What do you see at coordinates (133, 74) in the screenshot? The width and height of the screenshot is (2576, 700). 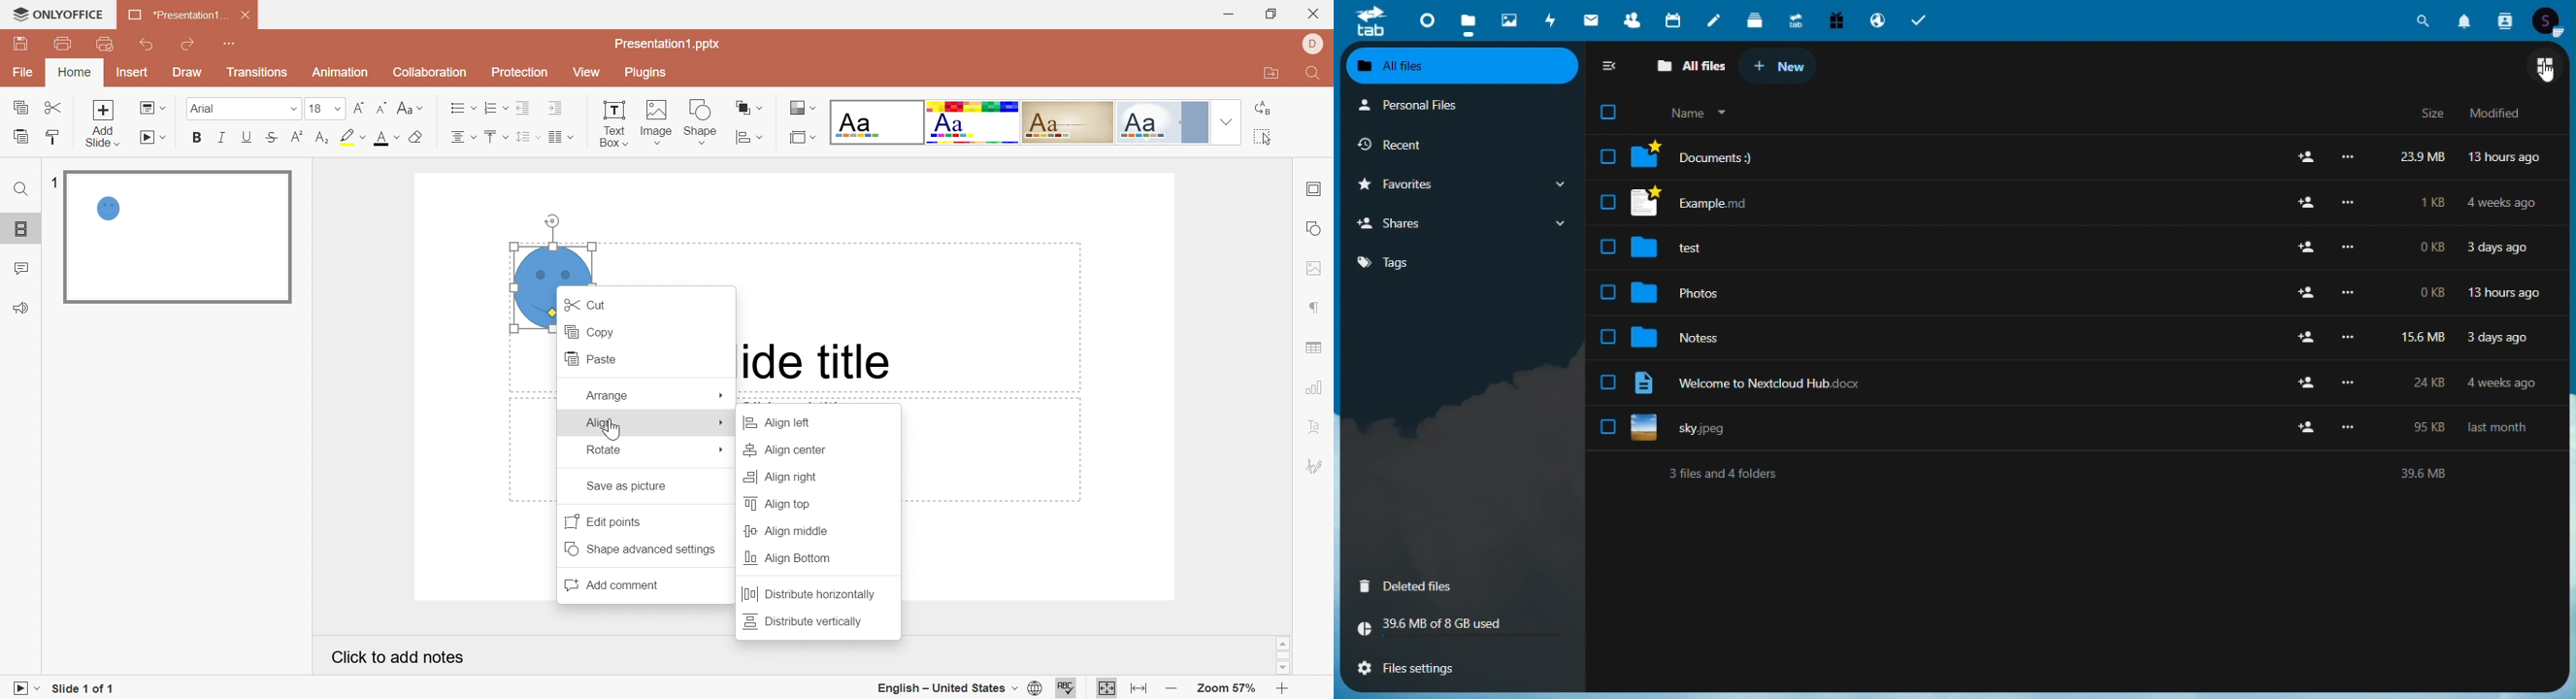 I see `Insert` at bounding box center [133, 74].